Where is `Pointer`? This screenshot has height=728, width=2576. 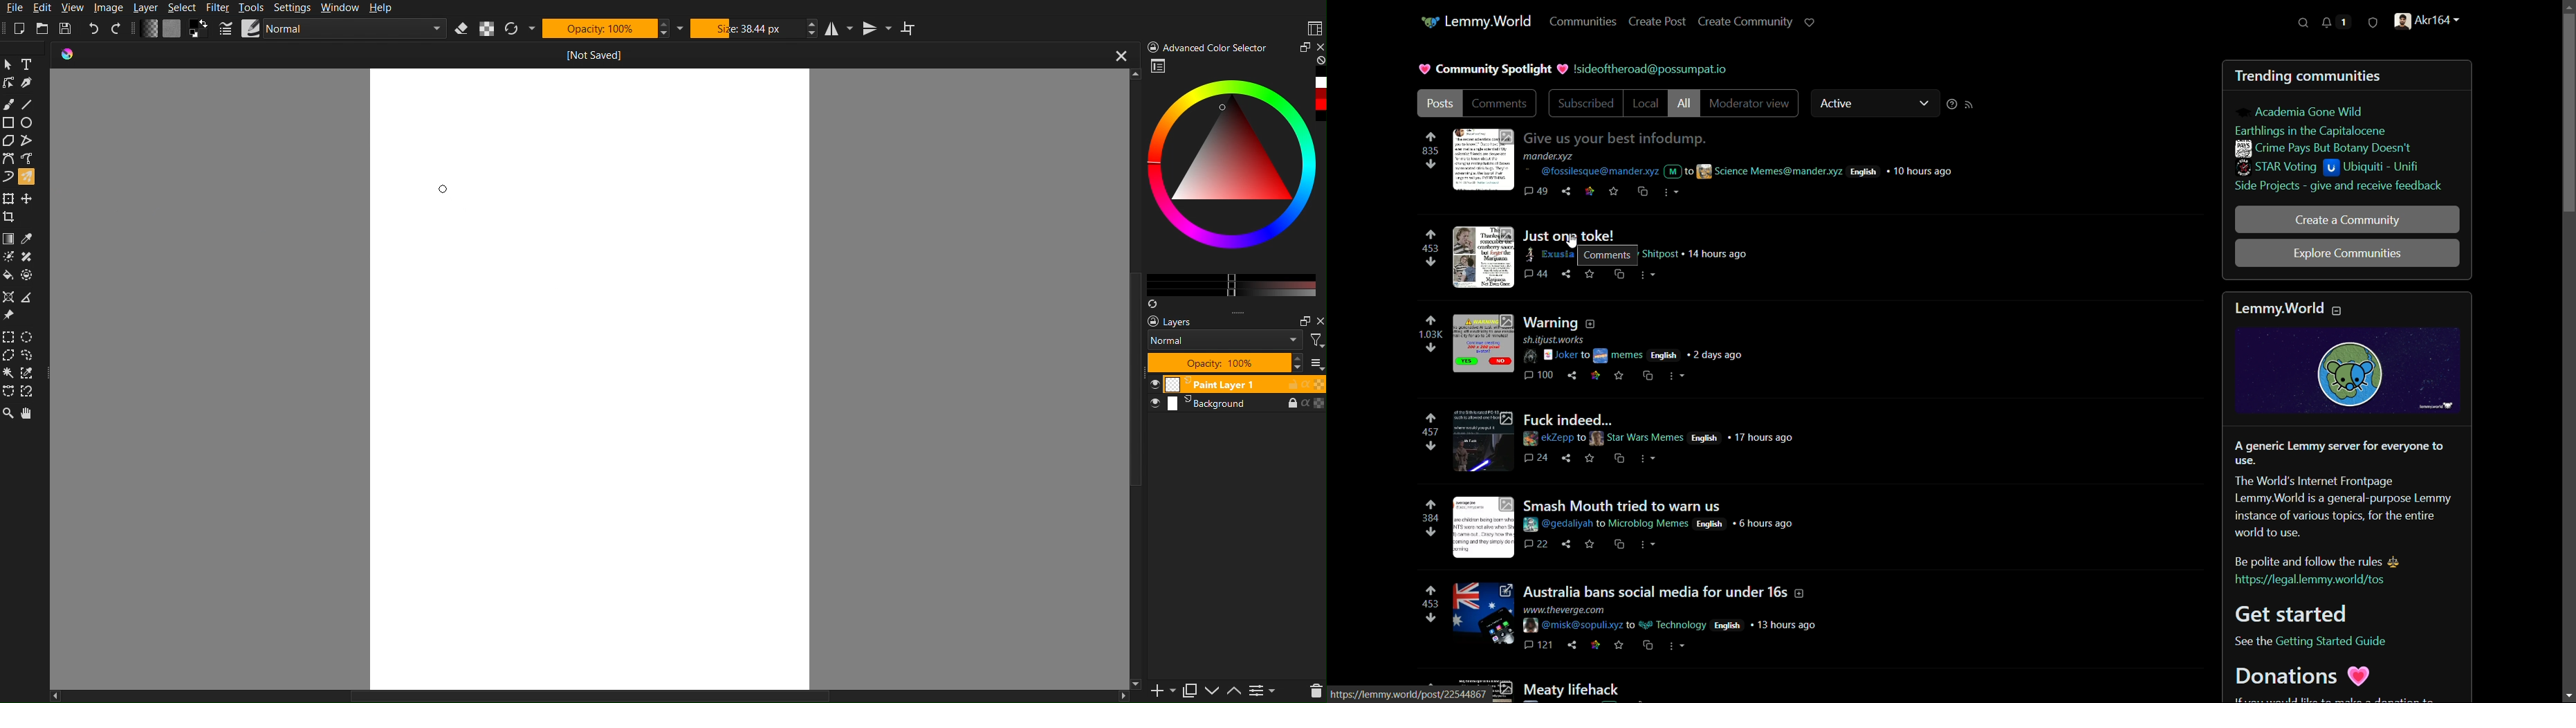 Pointer is located at coordinates (9, 63).